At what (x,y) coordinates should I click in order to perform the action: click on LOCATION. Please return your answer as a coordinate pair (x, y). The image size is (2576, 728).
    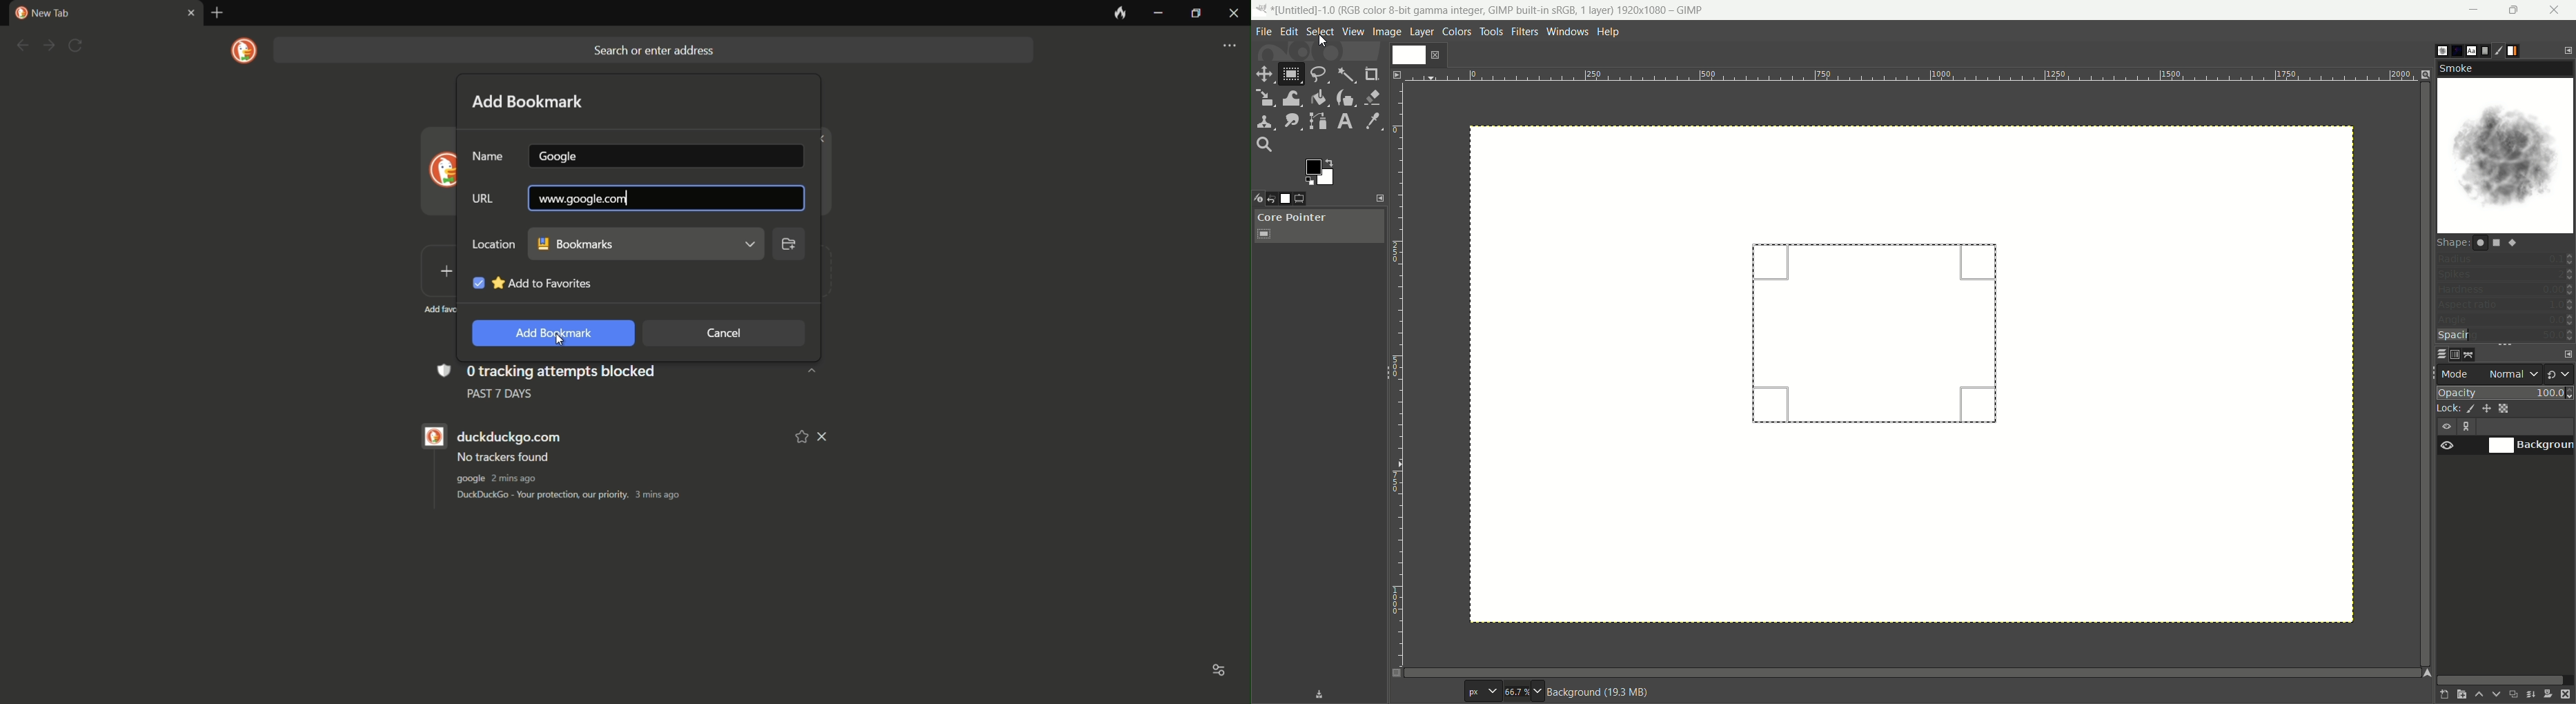
    Looking at the image, I should click on (492, 243).